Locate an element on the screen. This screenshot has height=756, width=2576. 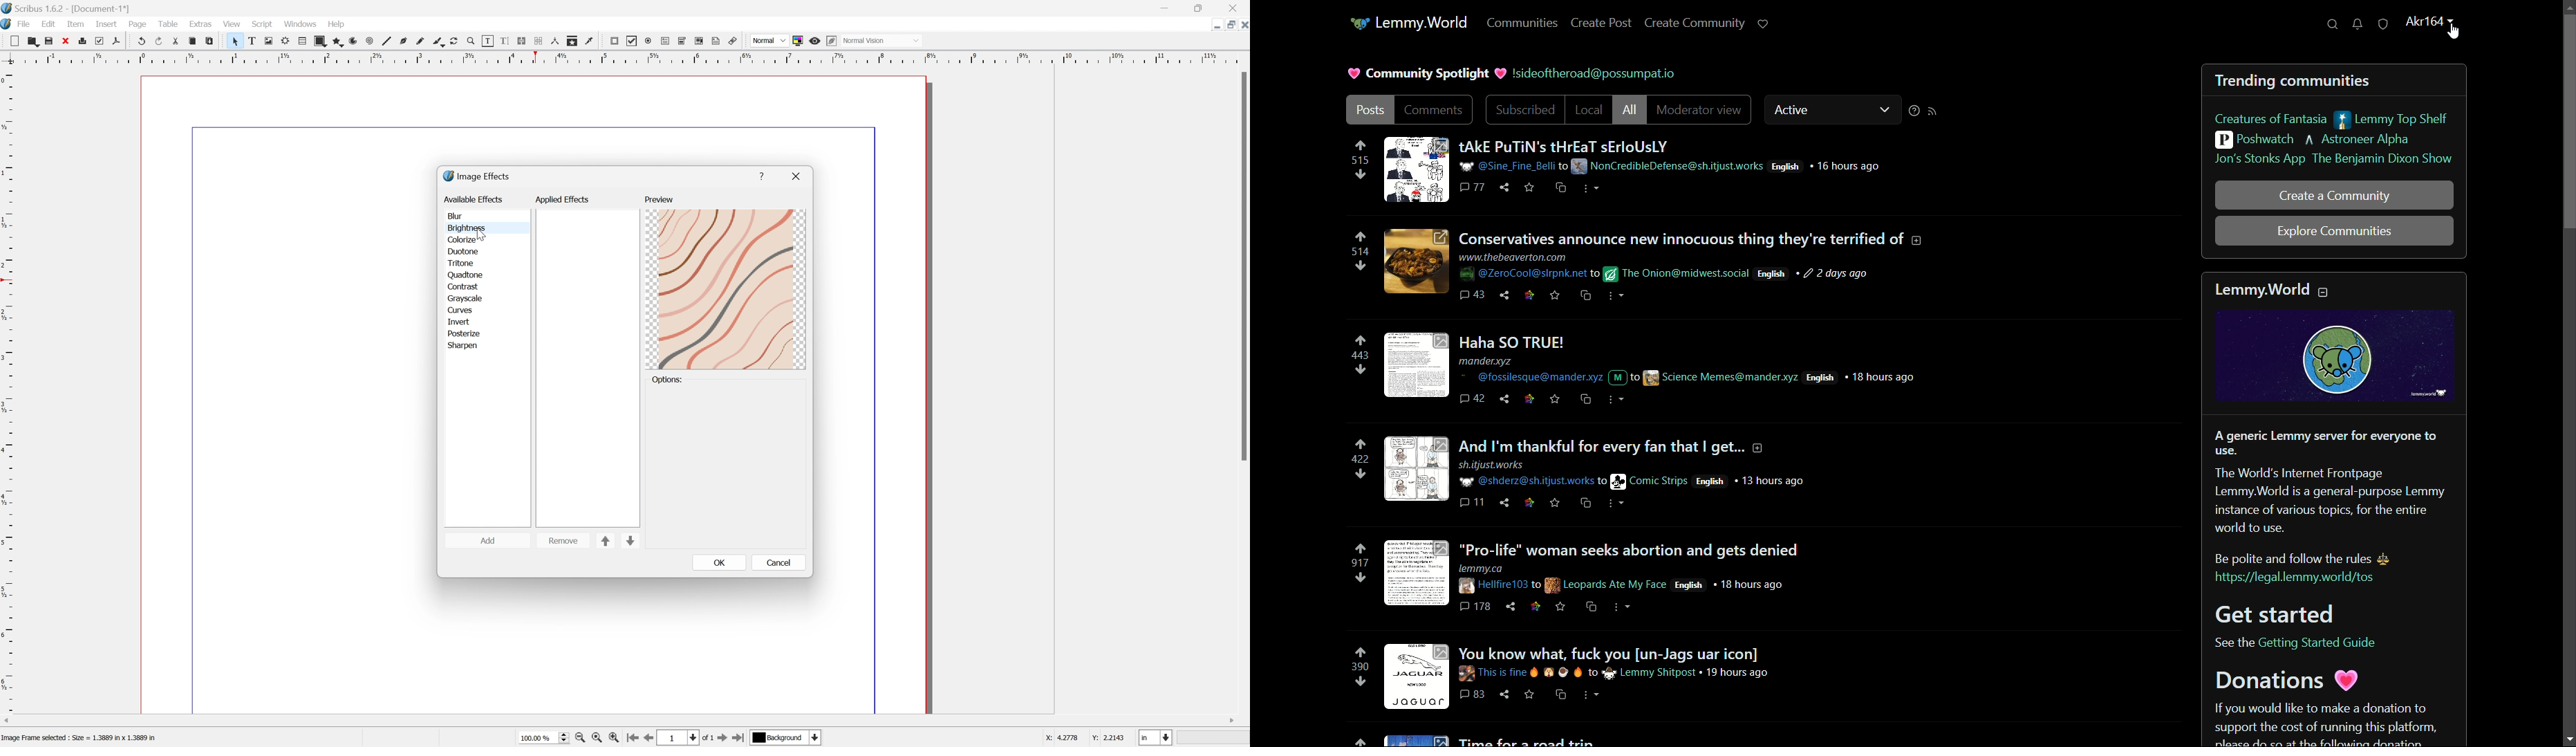
duotone is located at coordinates (463, 251).